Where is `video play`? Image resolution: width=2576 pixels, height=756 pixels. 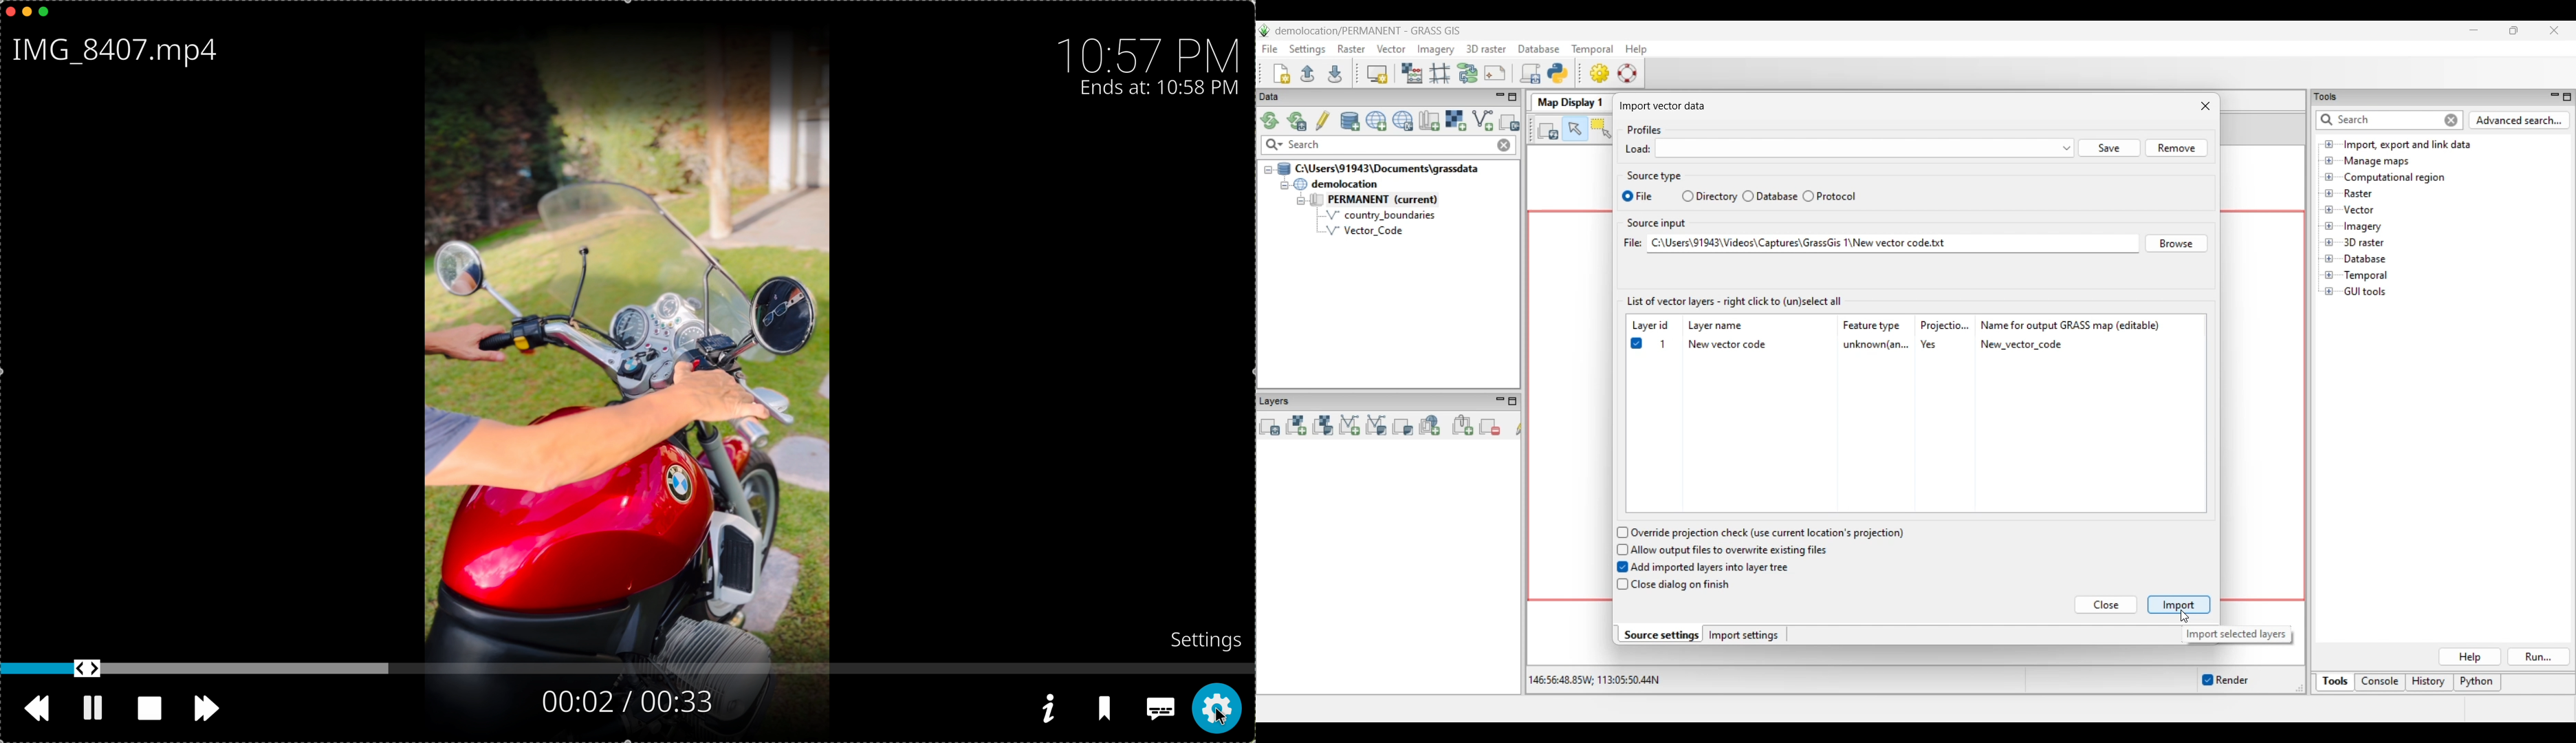
video play is located at coordinates (624, 330).